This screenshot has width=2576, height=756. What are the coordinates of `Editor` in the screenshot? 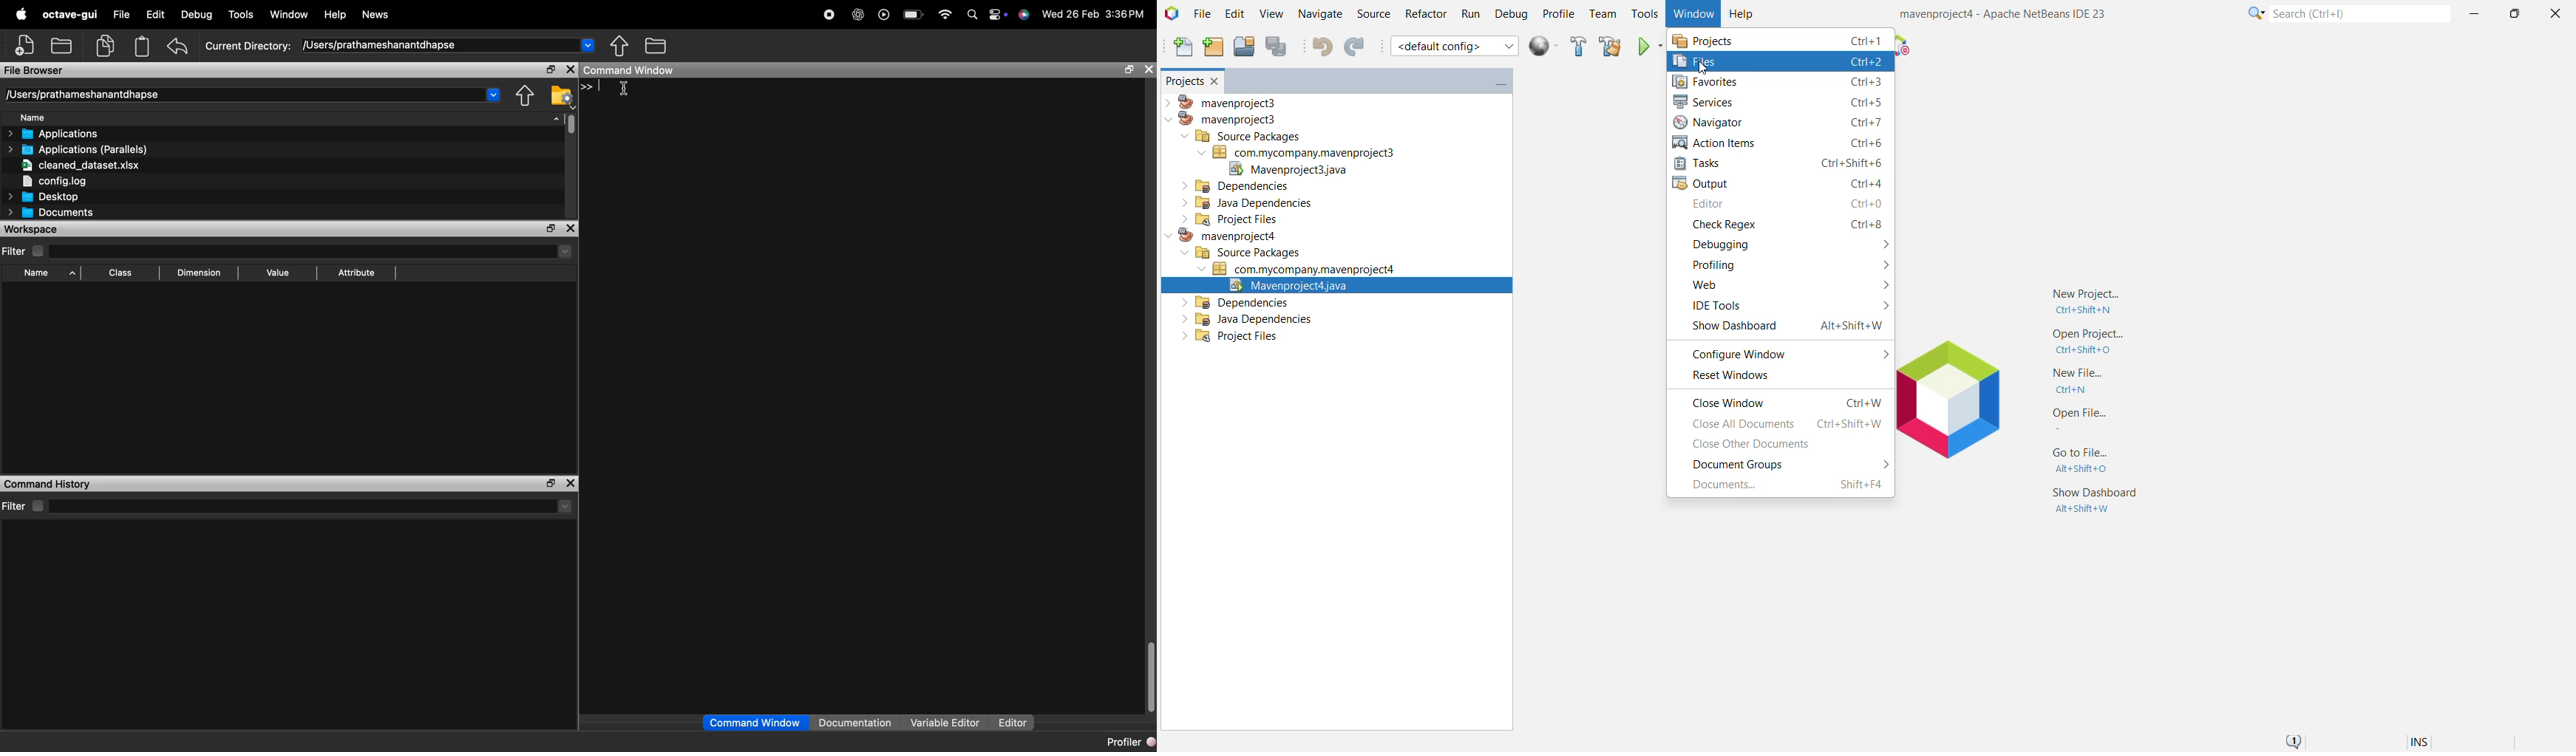 It's located at (1015, 721).